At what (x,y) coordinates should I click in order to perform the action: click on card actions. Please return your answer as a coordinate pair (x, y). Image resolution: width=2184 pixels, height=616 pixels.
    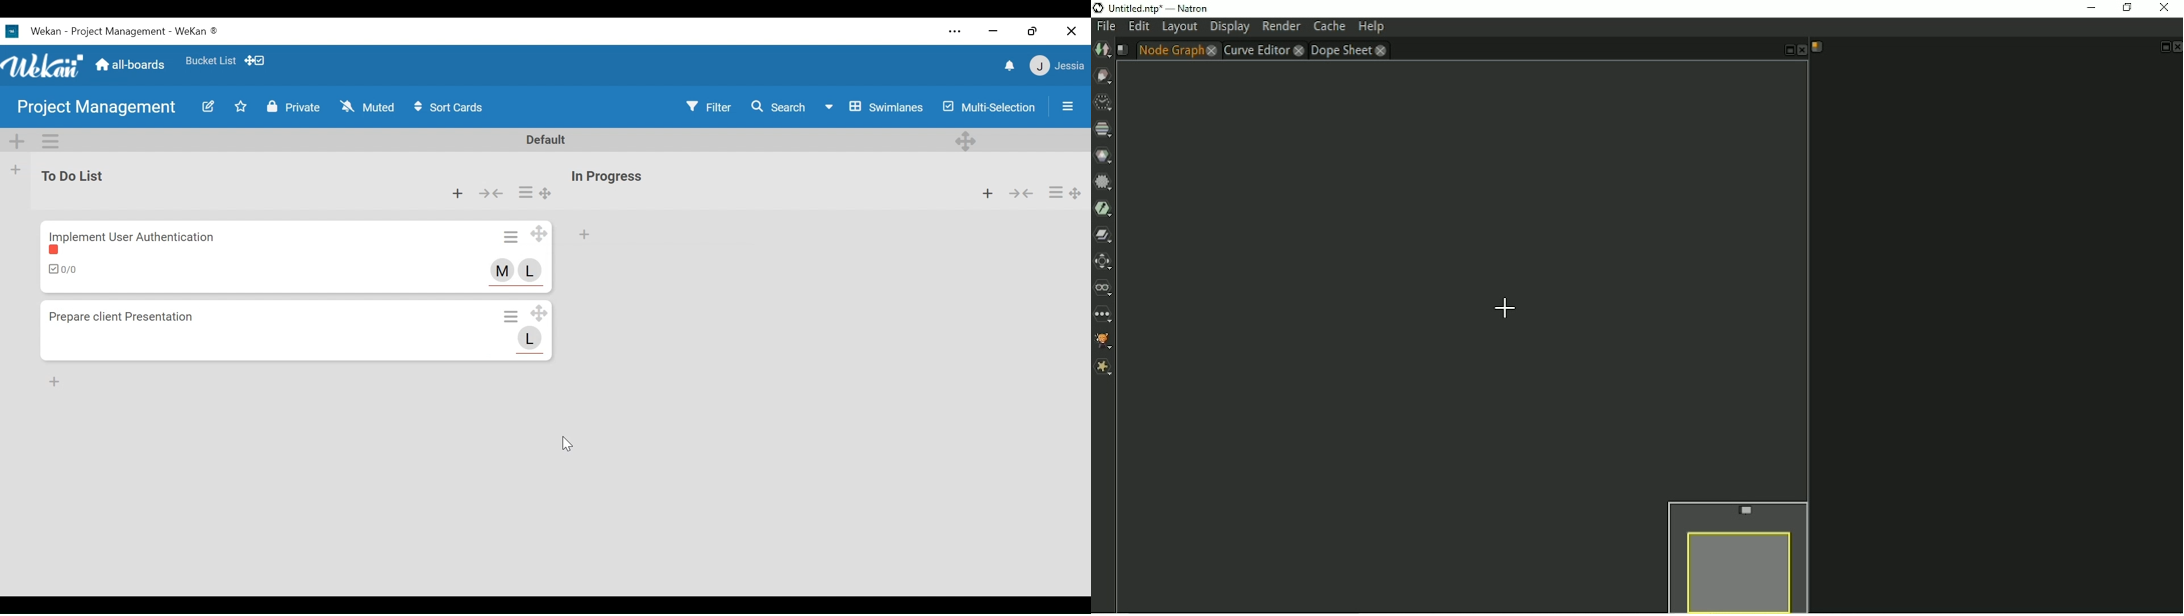
    Looking at the image, I should click on (513, 236).